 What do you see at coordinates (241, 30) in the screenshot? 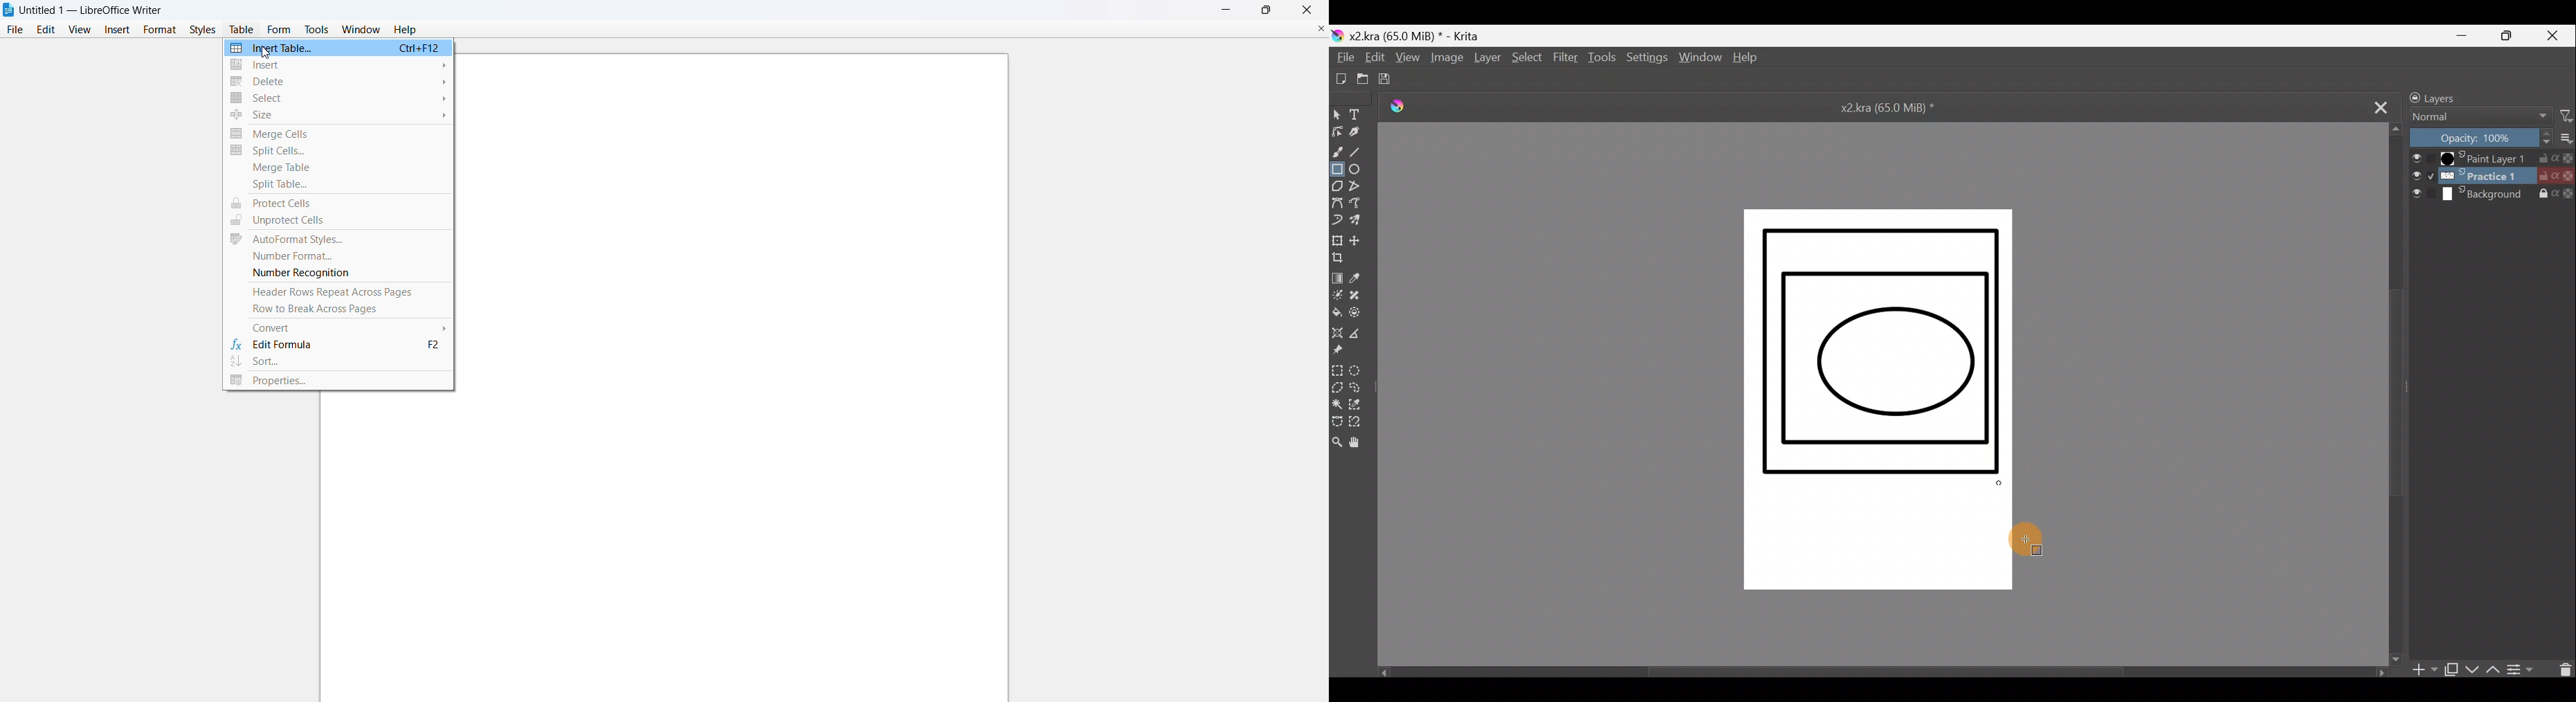
I see `table` at bounding box center [241, 30].